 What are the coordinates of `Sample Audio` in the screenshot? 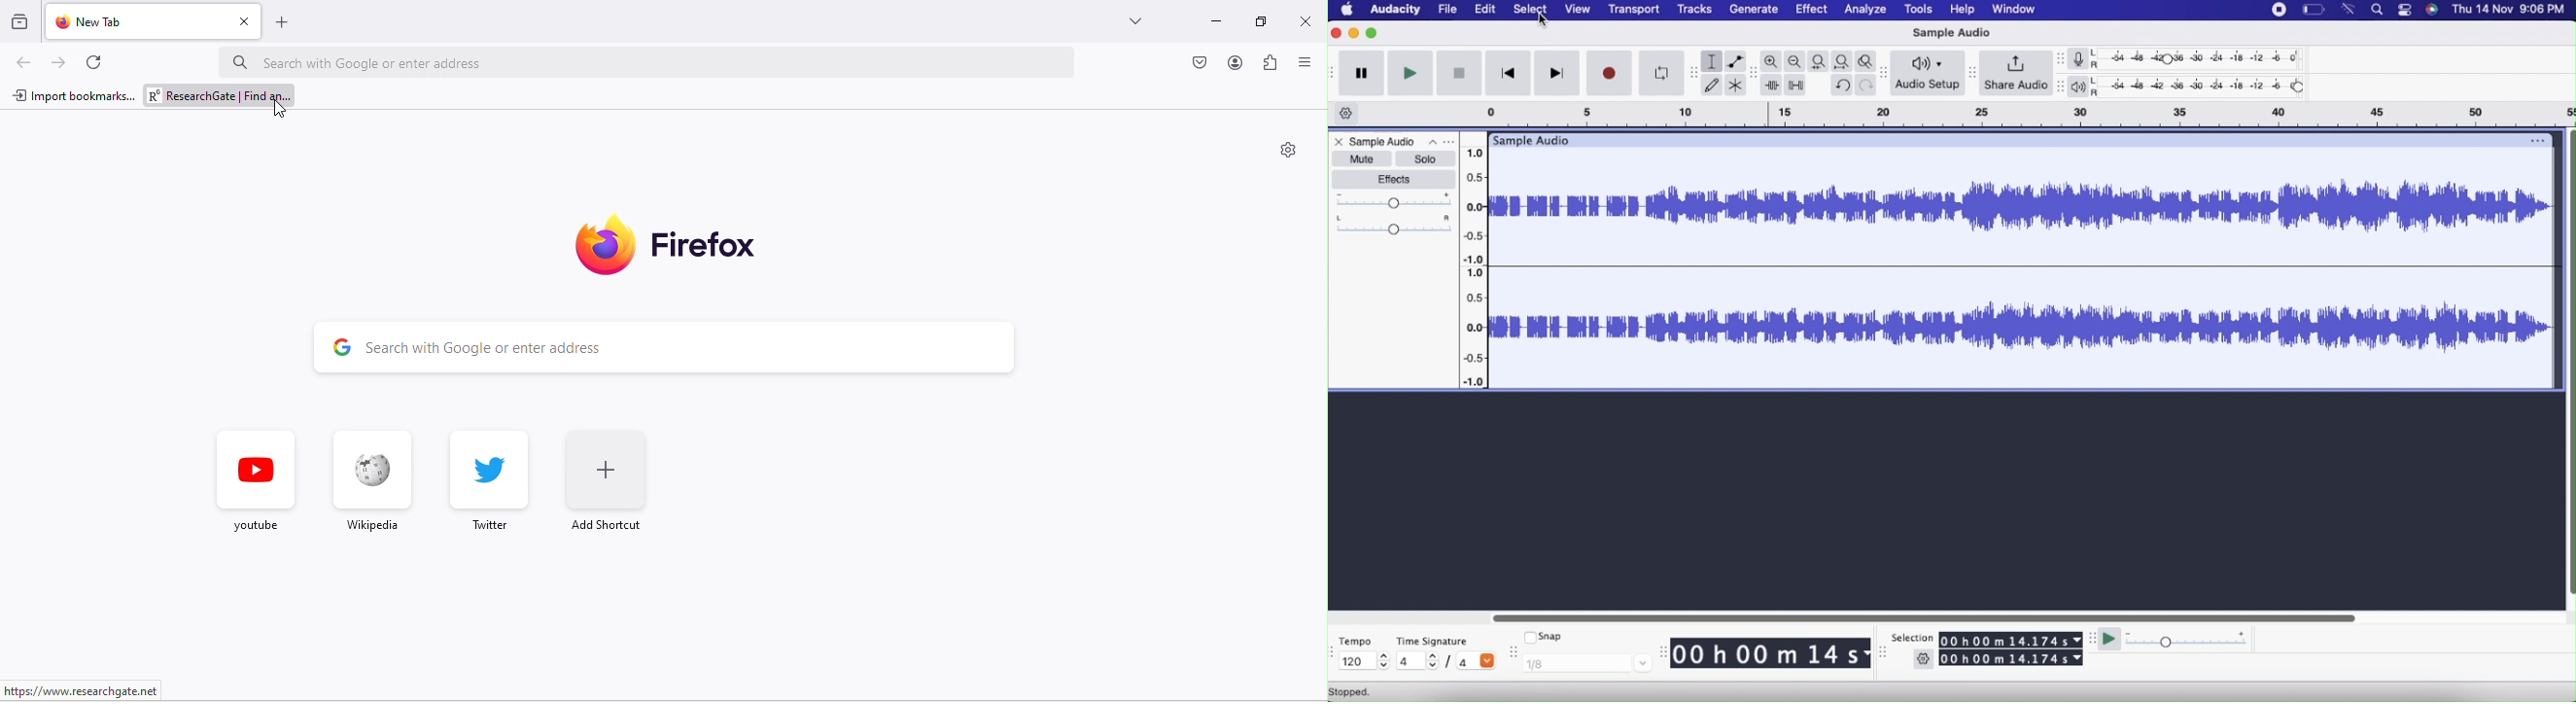 It's located at (2029, 261).